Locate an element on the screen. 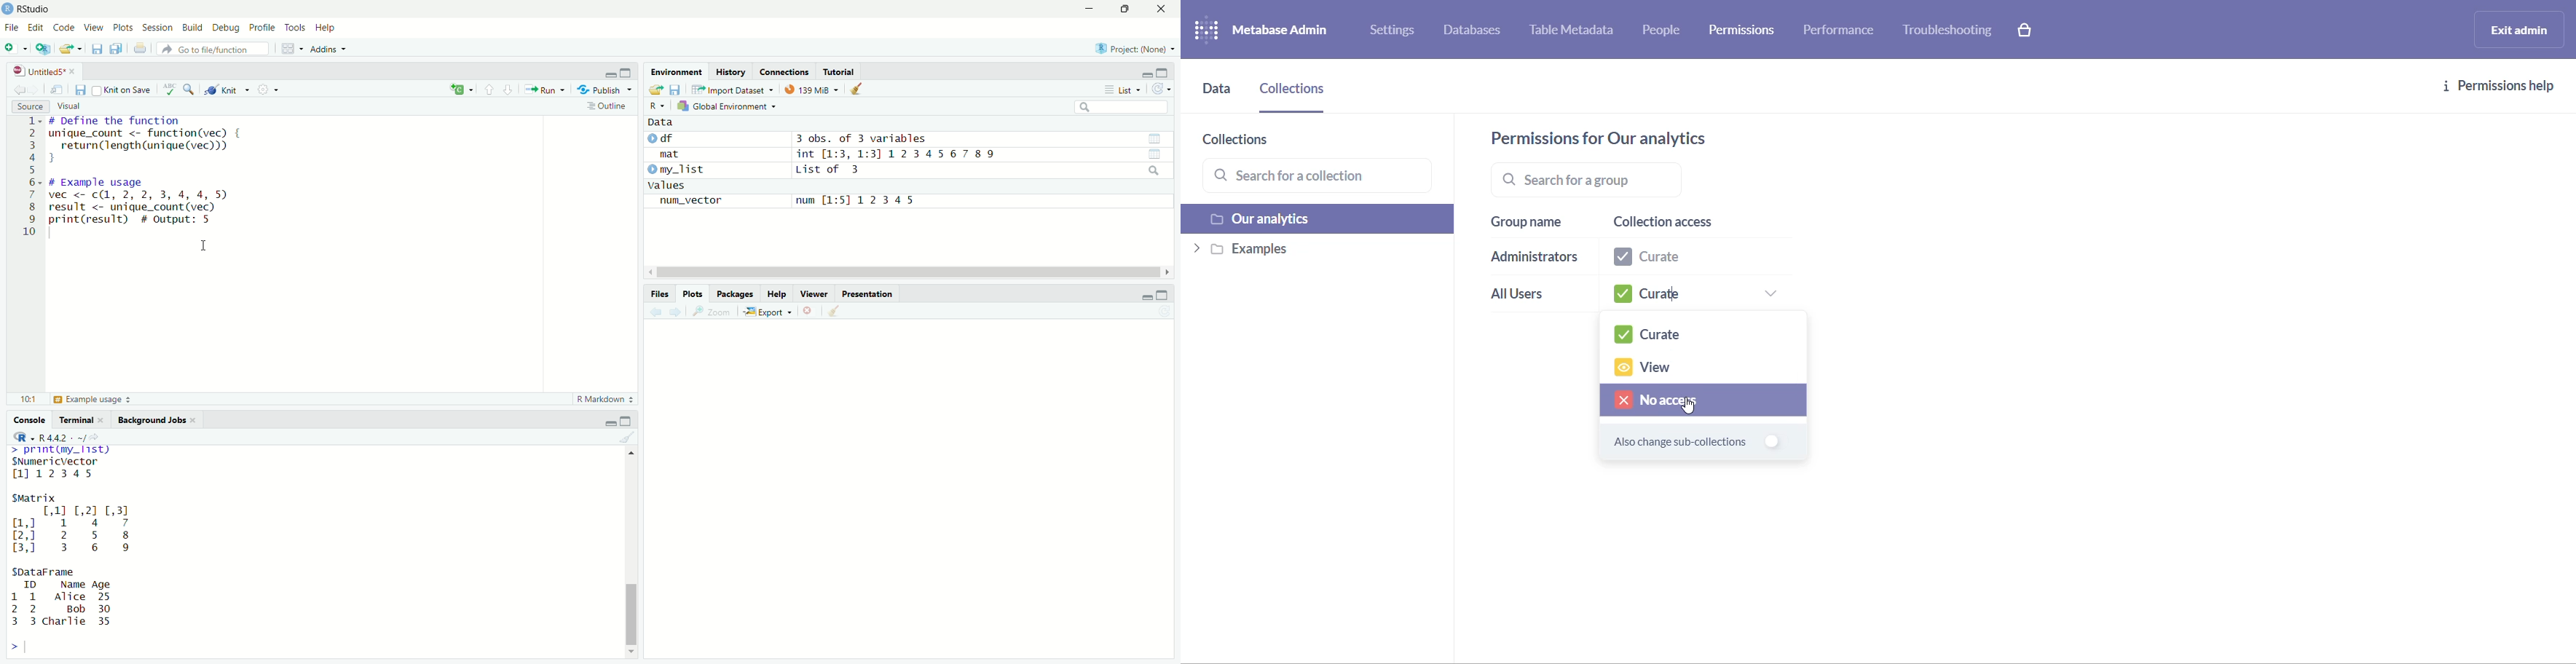  History is located at coordinates (731, 73).